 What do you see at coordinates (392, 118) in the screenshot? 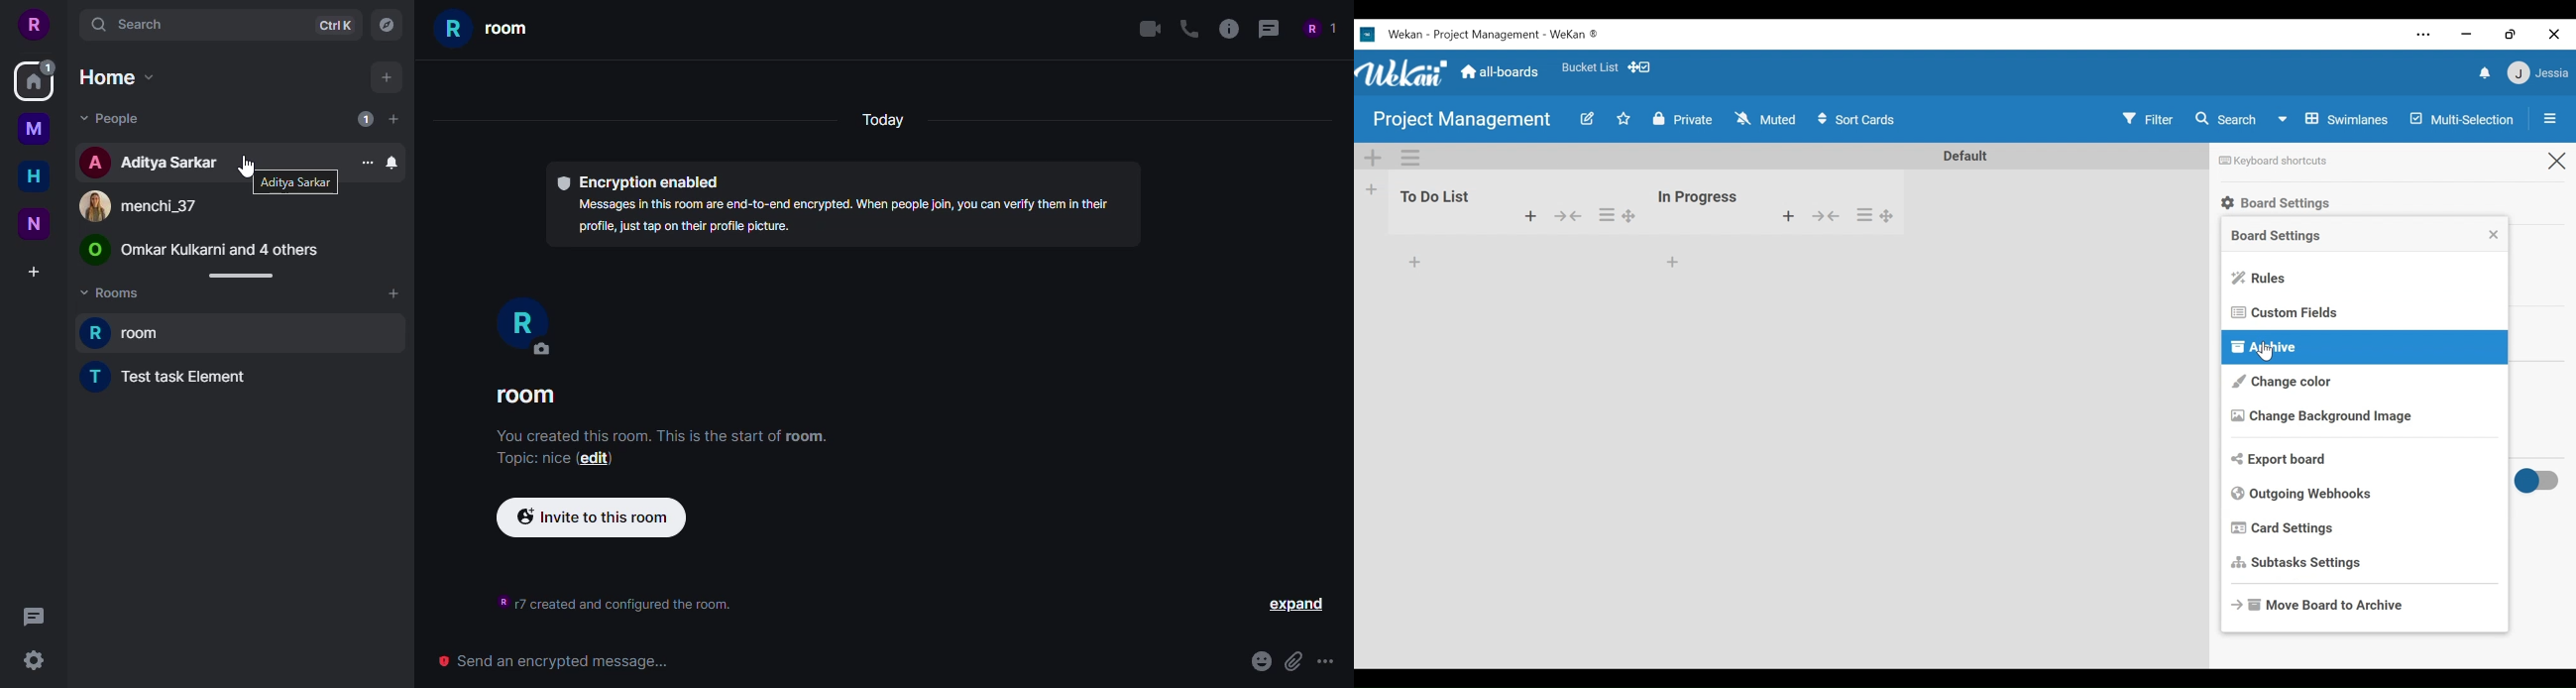
I see `start chat` at bounding box center [392, 118].